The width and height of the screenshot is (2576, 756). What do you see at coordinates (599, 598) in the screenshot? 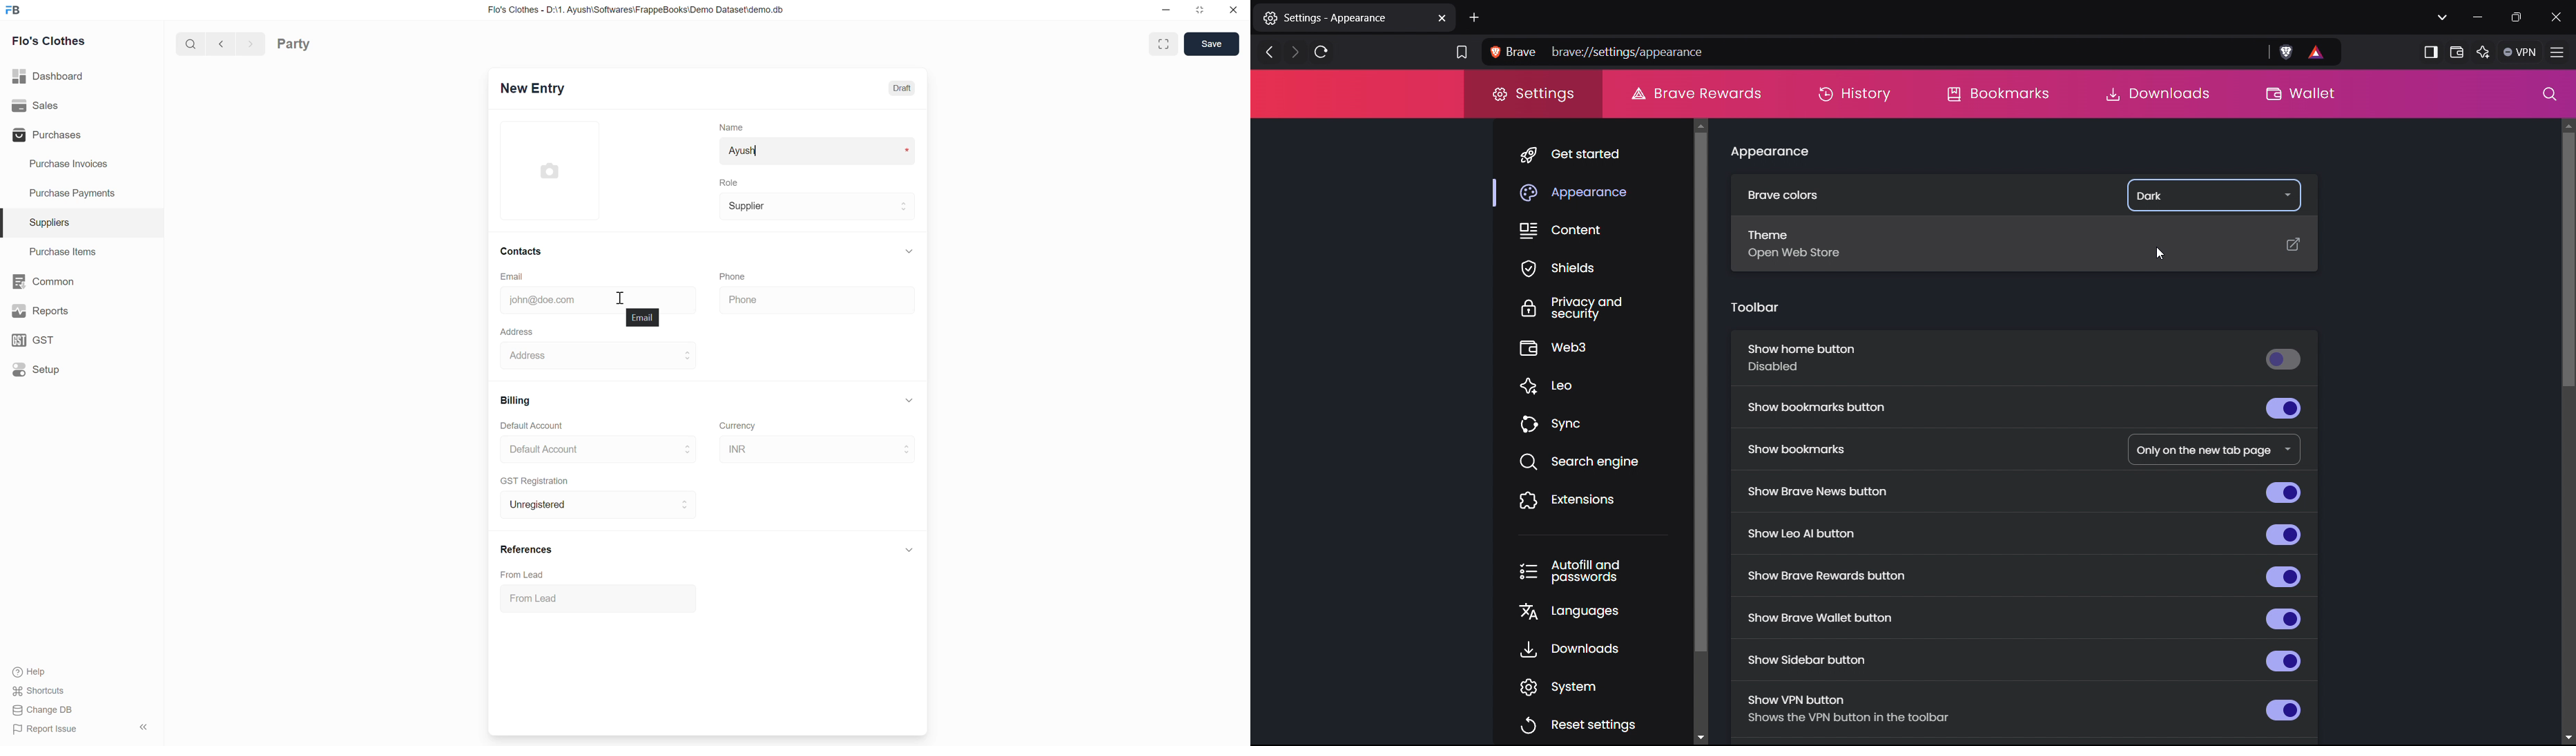
I see `From Lead` at bounding box center [599, 598].